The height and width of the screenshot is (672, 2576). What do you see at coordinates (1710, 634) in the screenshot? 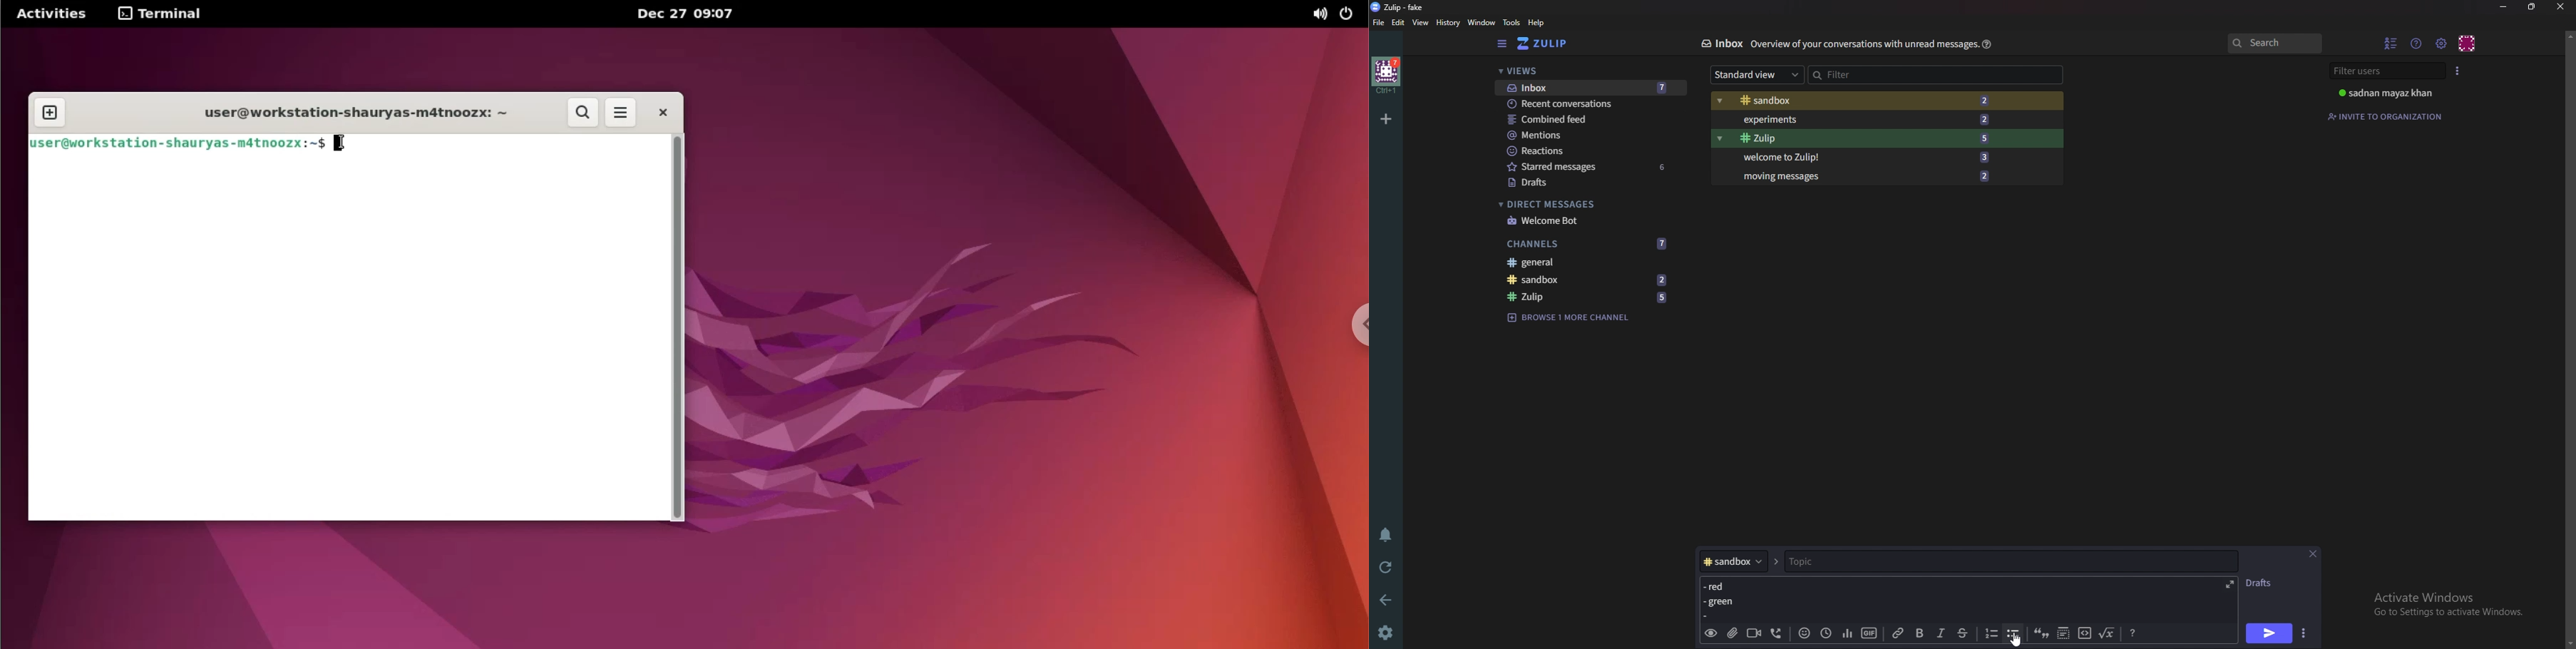
I see `preview` at bounding box center [1710, 634].